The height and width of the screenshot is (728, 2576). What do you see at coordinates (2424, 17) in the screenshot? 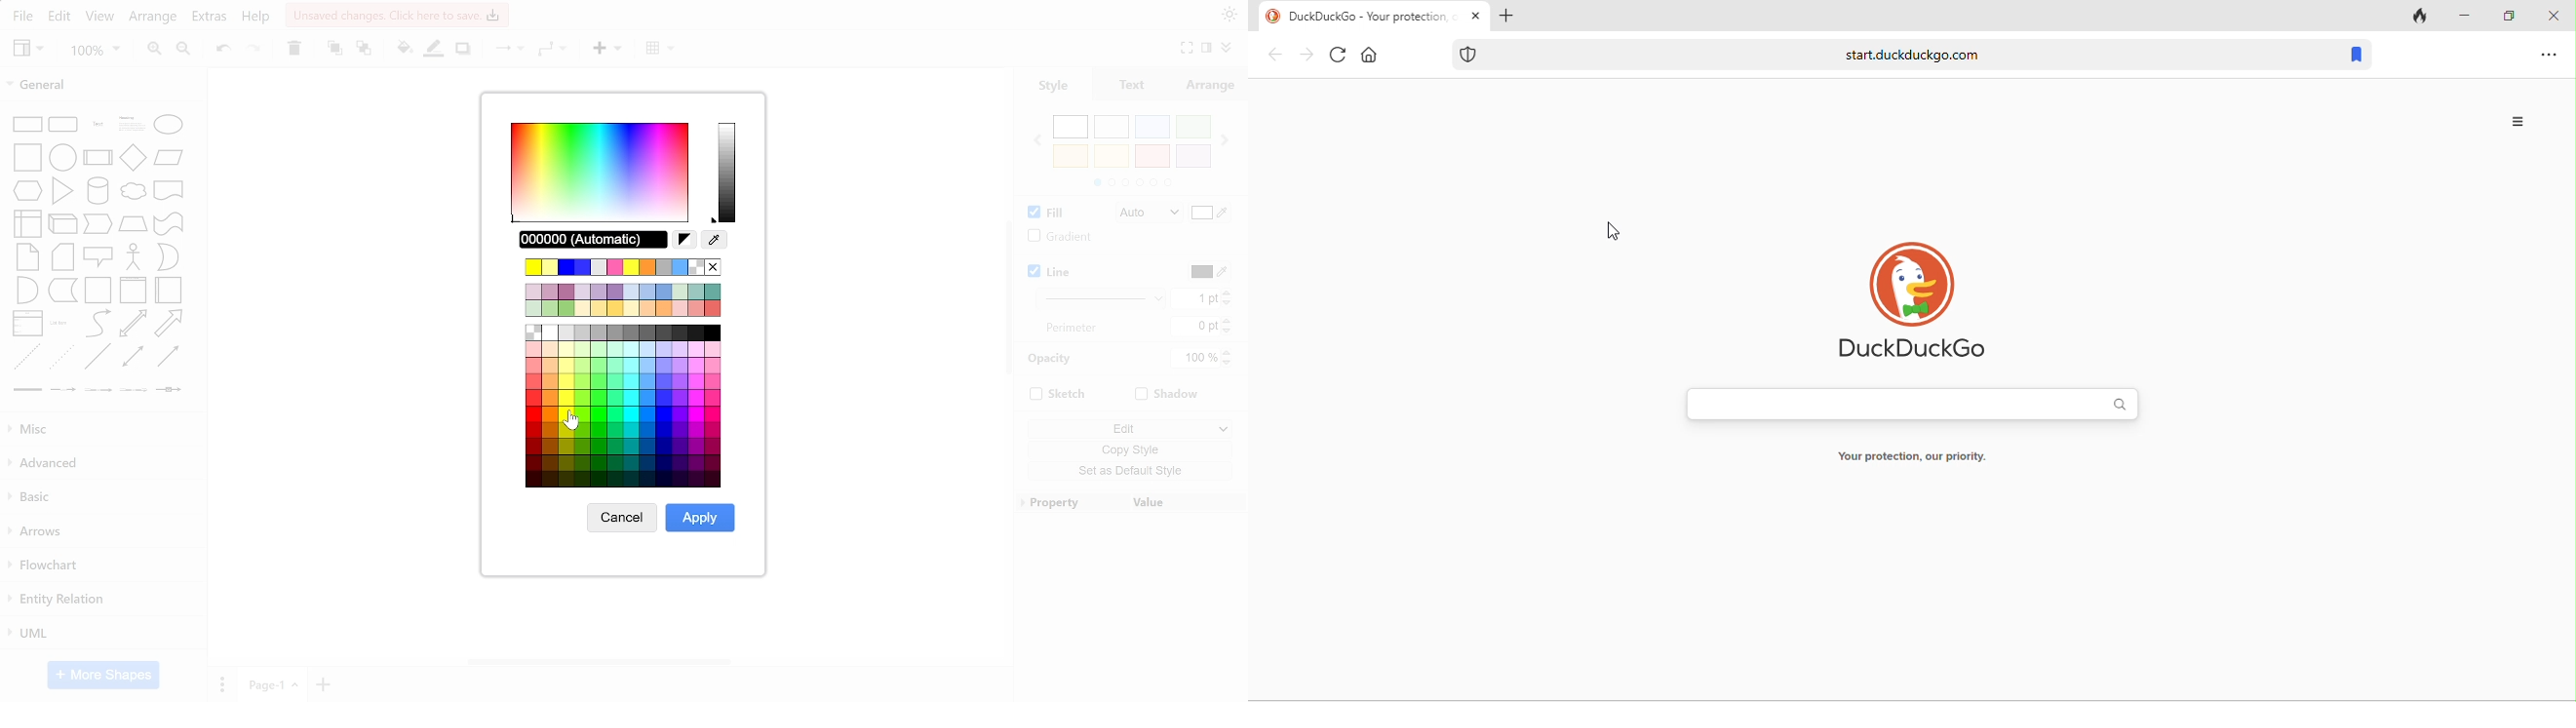
I see `track tab` at bounding box center [2424, 17].